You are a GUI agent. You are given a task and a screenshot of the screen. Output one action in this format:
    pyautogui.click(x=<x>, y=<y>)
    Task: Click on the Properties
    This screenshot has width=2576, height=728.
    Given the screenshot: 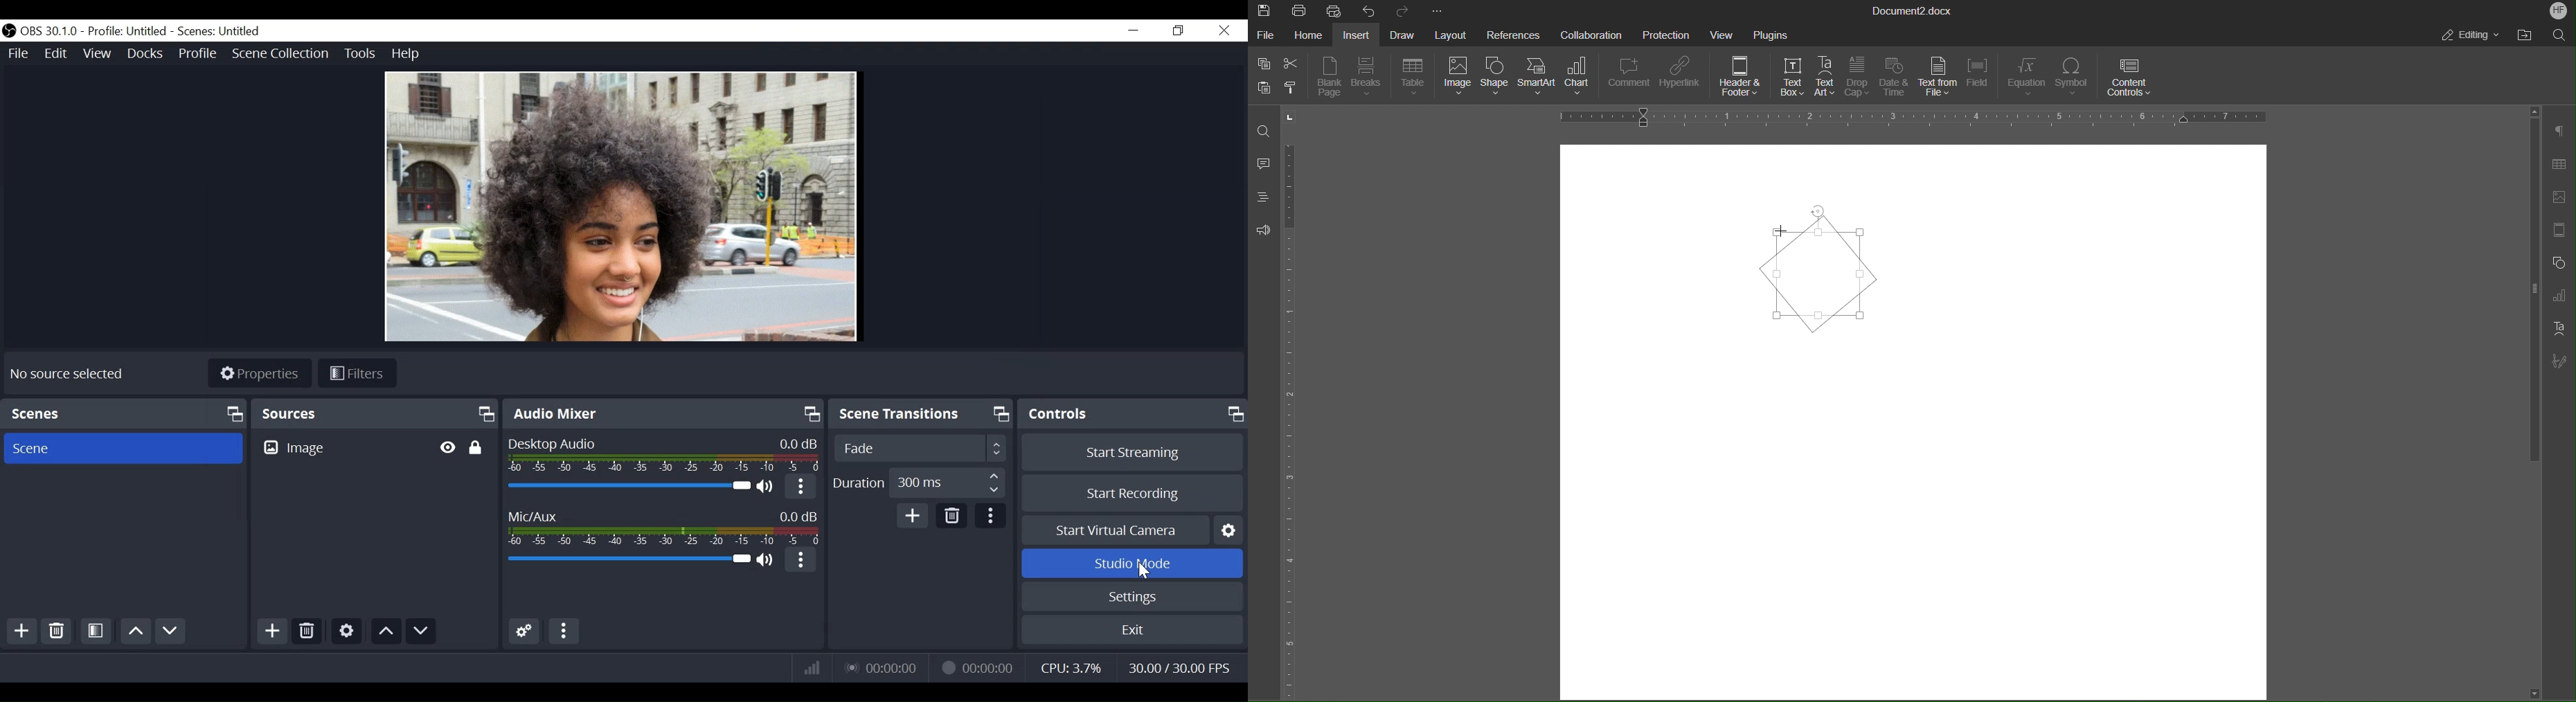 What is the action you would take?
    pyautogui.click(x=259, y=374)
    